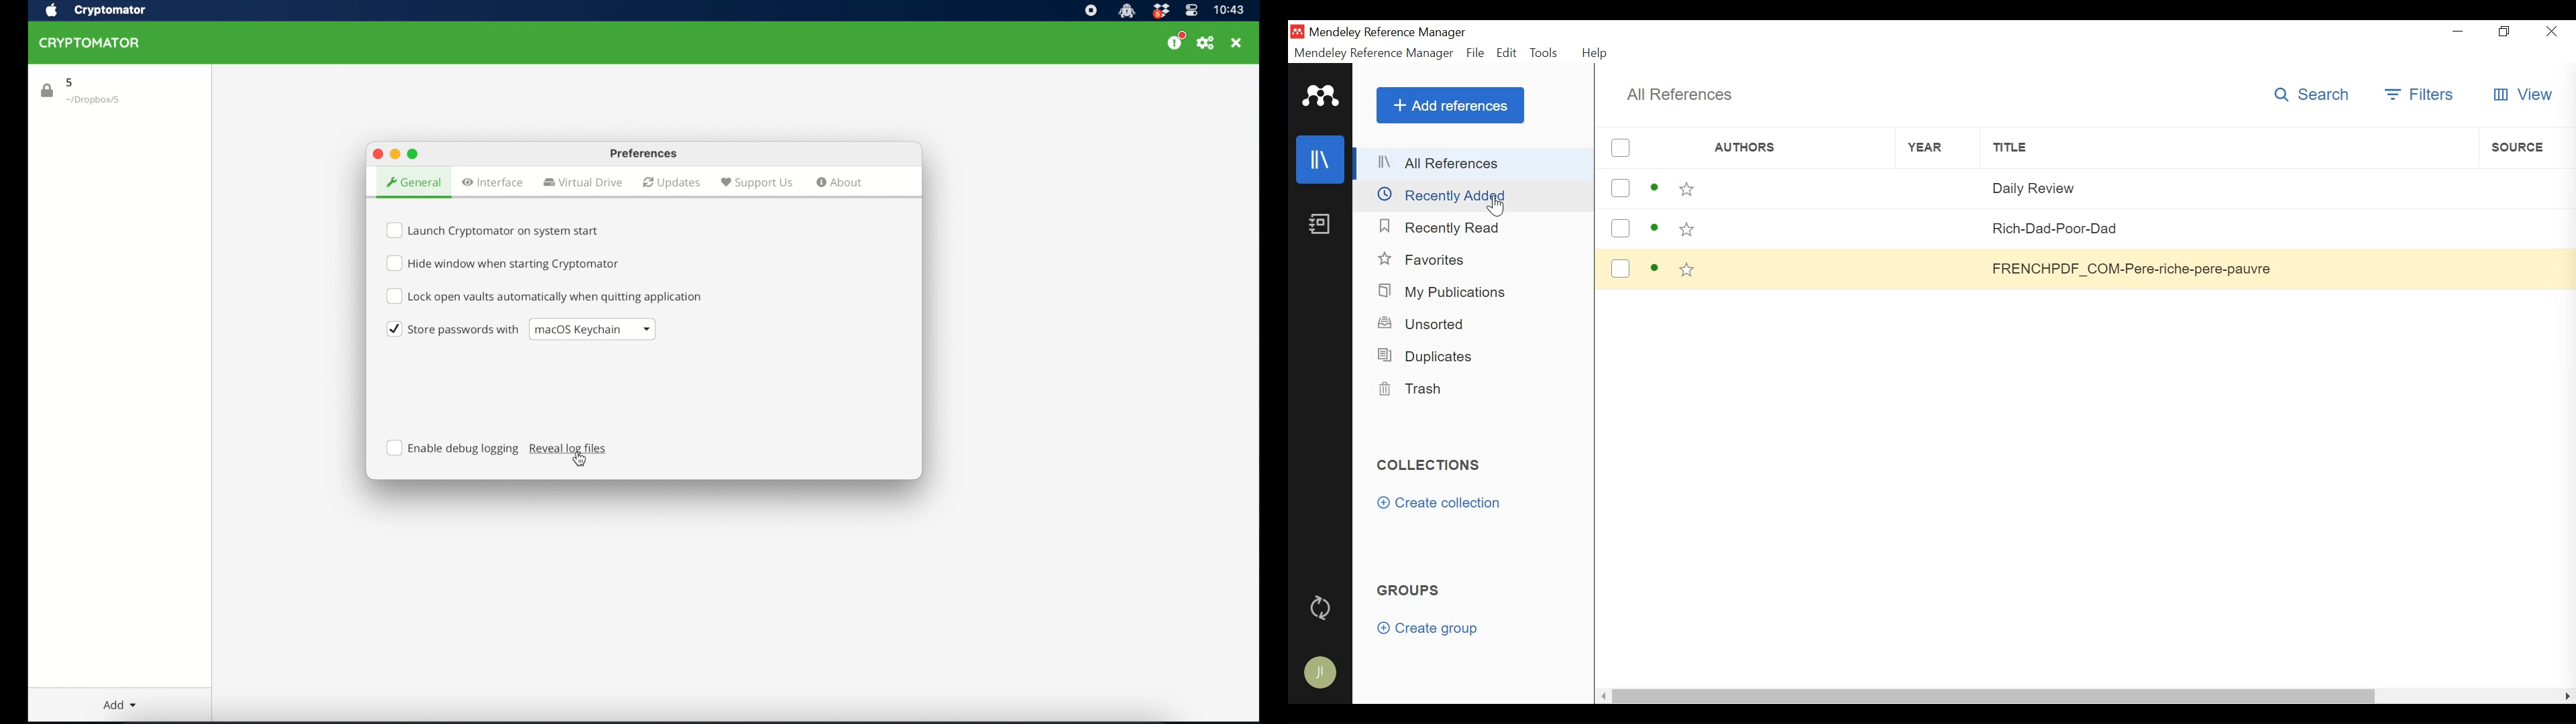 The image size is (2576, 728). I want to click on All References, so click(1474, 164).